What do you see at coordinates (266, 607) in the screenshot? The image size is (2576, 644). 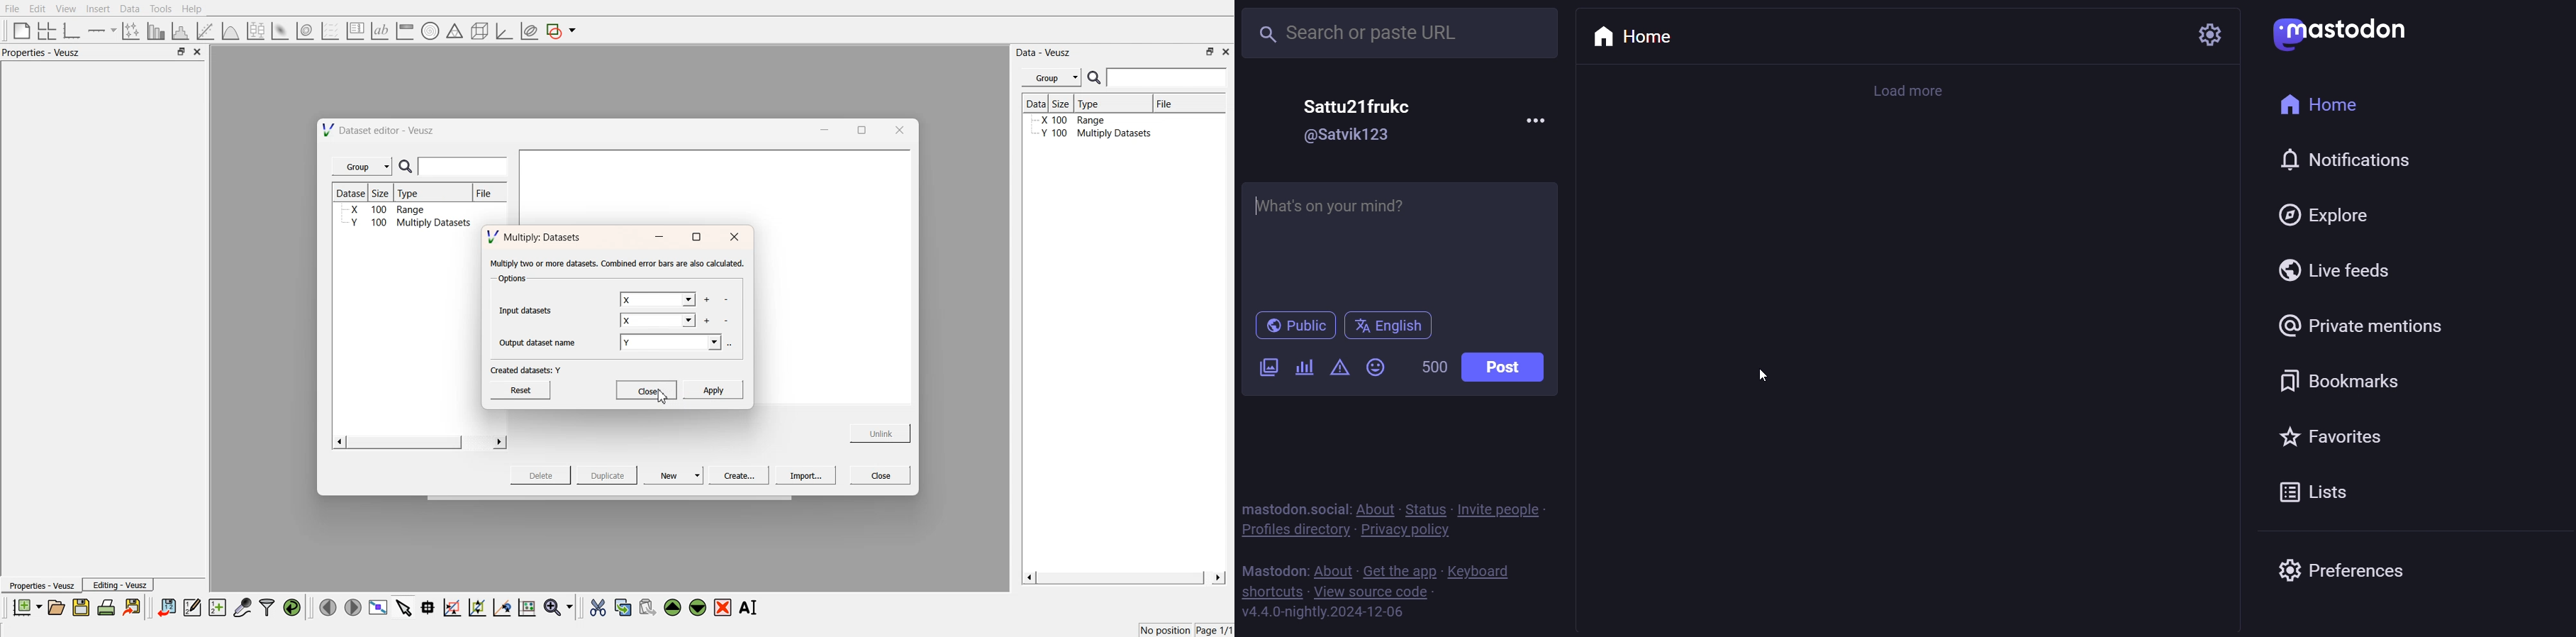 I see `filters` at bounding box center [266, 607].